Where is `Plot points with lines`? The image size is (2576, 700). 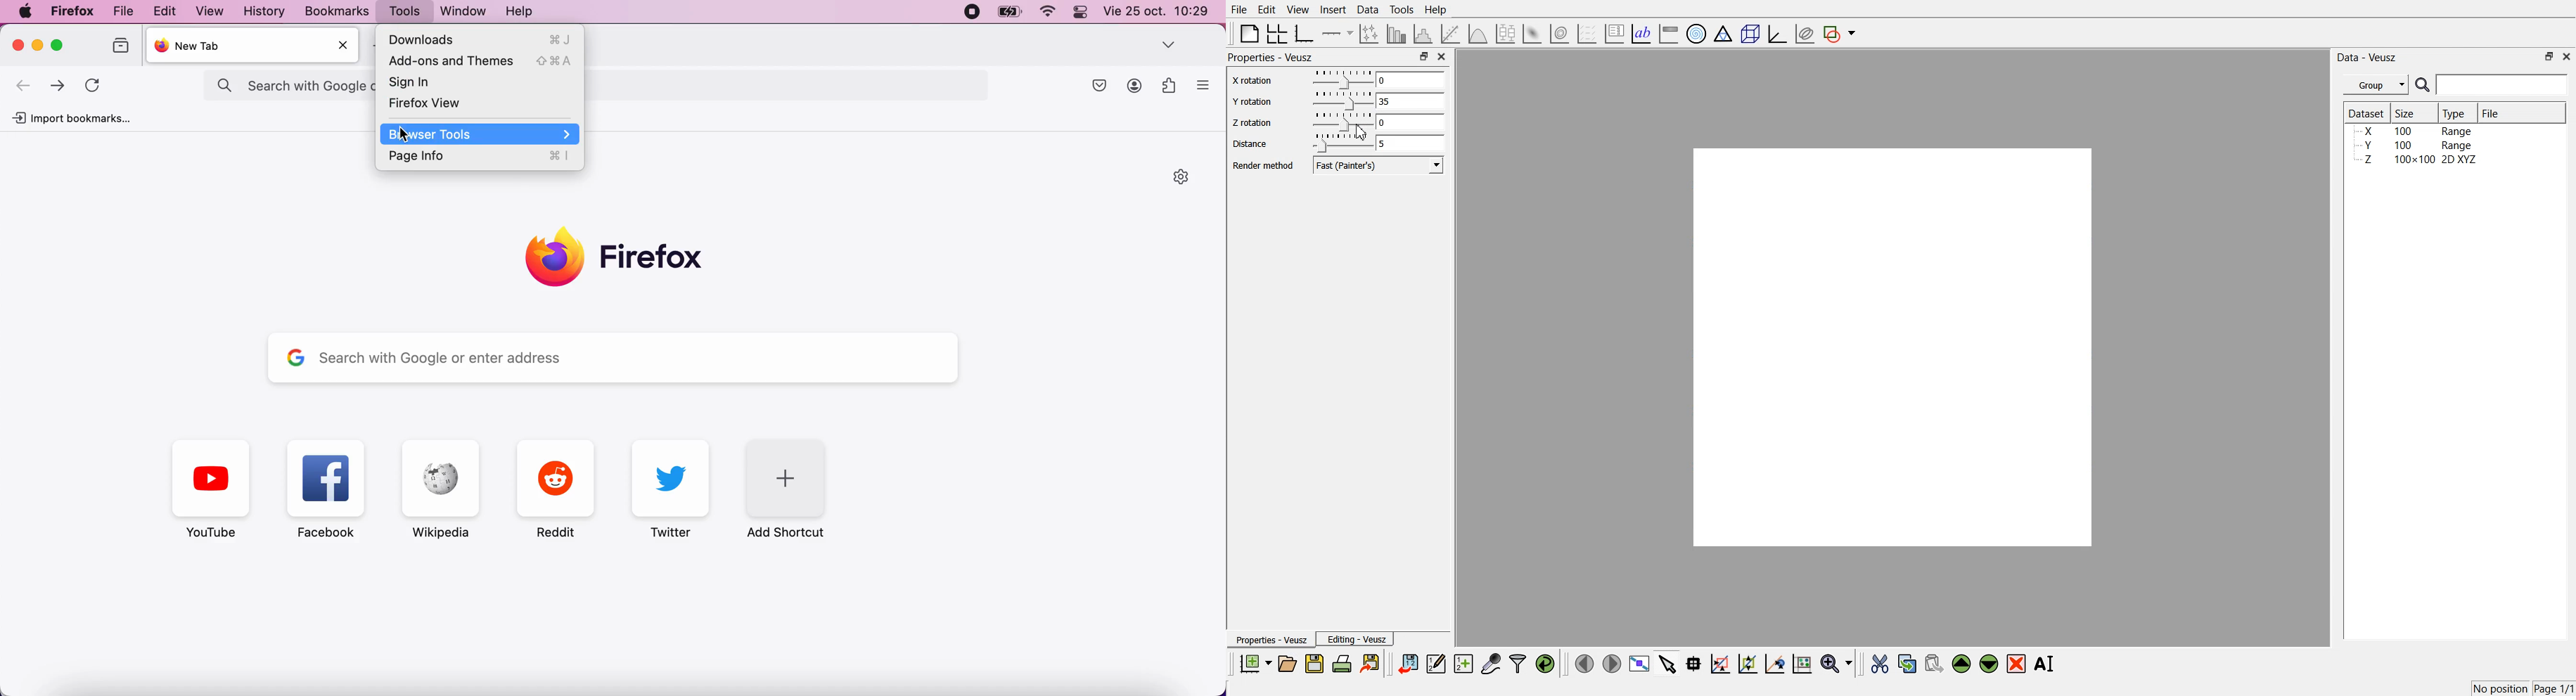
Plot points with lines is located at coordinates (1370, 34).